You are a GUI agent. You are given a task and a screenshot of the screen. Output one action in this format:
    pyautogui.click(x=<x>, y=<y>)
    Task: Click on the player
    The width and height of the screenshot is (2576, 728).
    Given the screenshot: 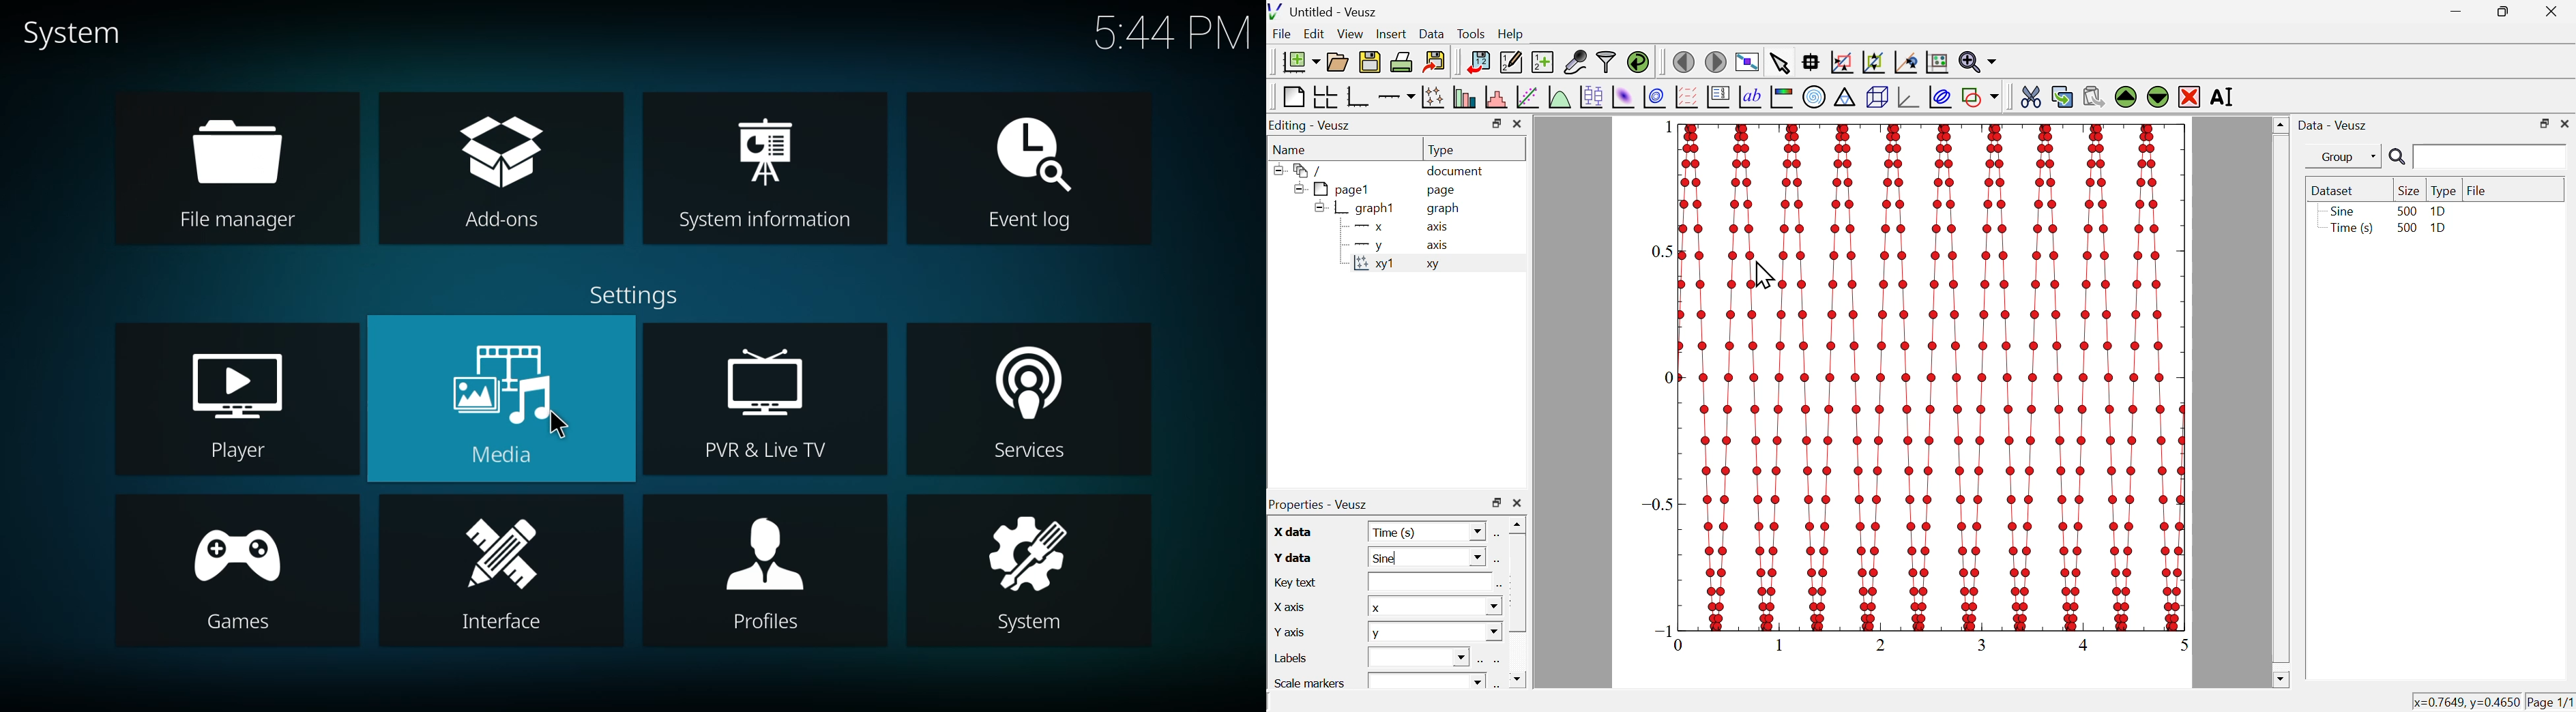 What is the action you would take?
    pyautogui.click(x=246, y=384)
    